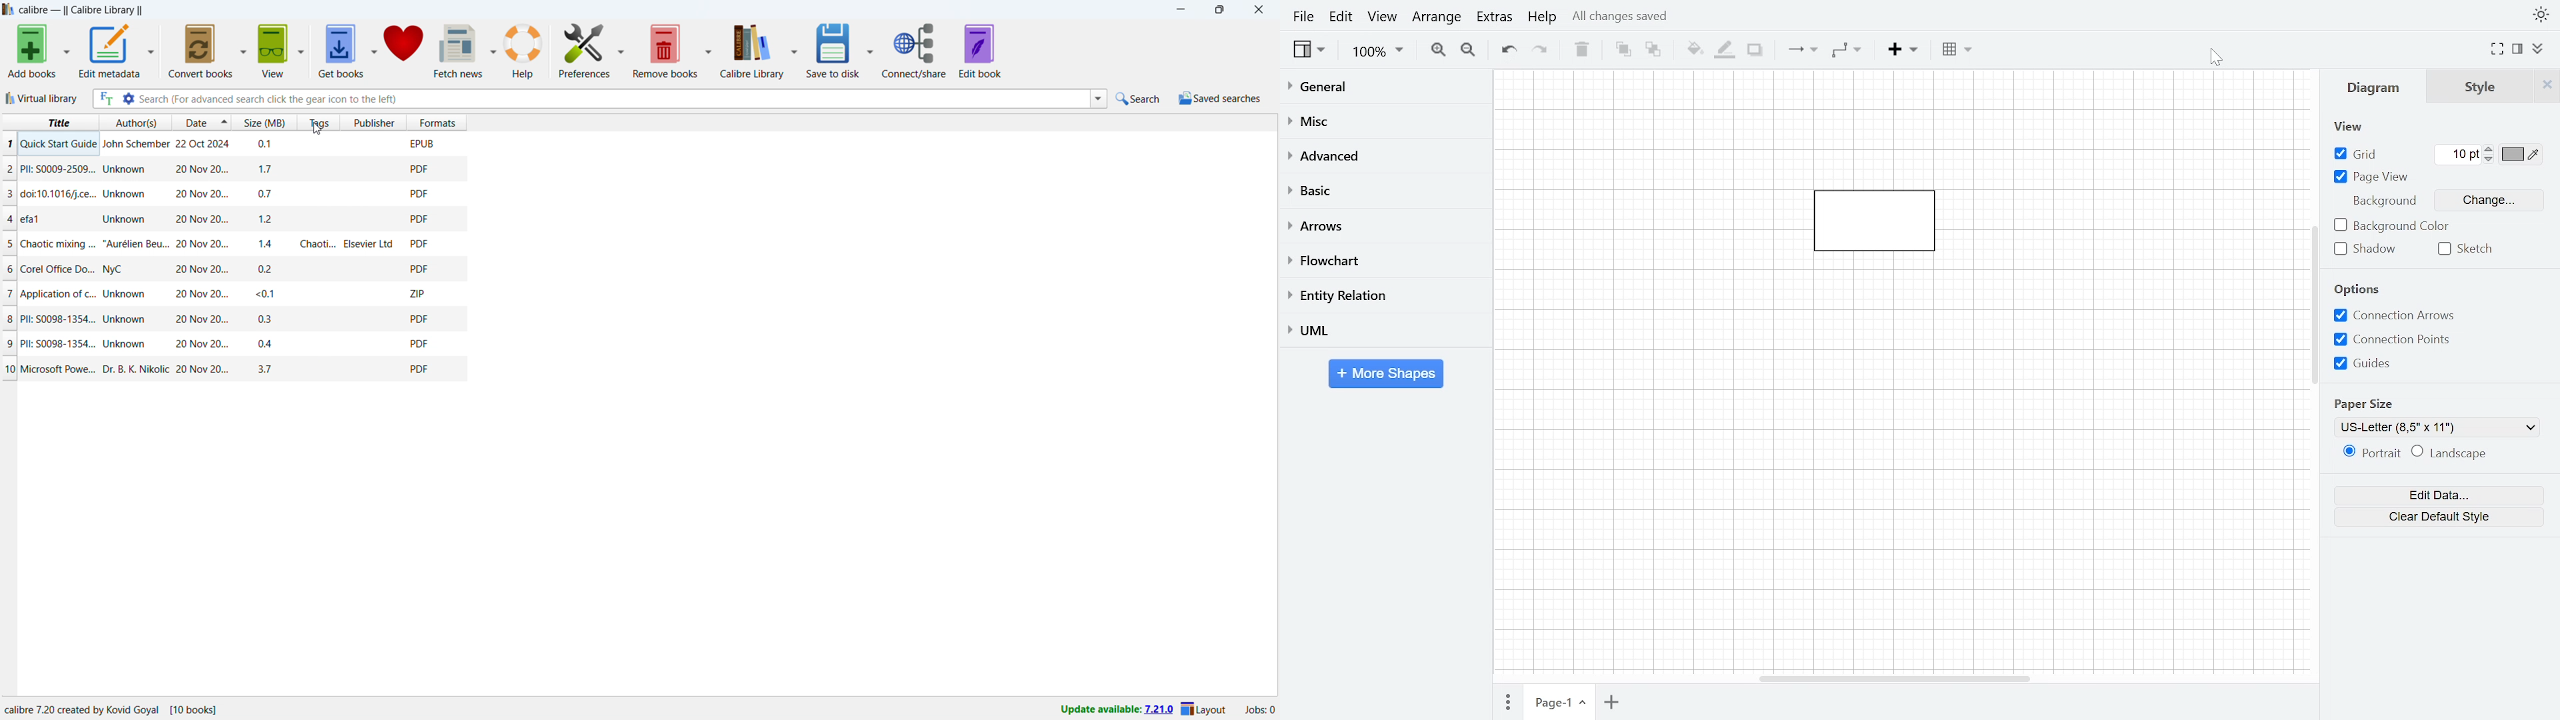 This screenshot has height=728, width=2576. I want to click on Style, so click(2479, 86).